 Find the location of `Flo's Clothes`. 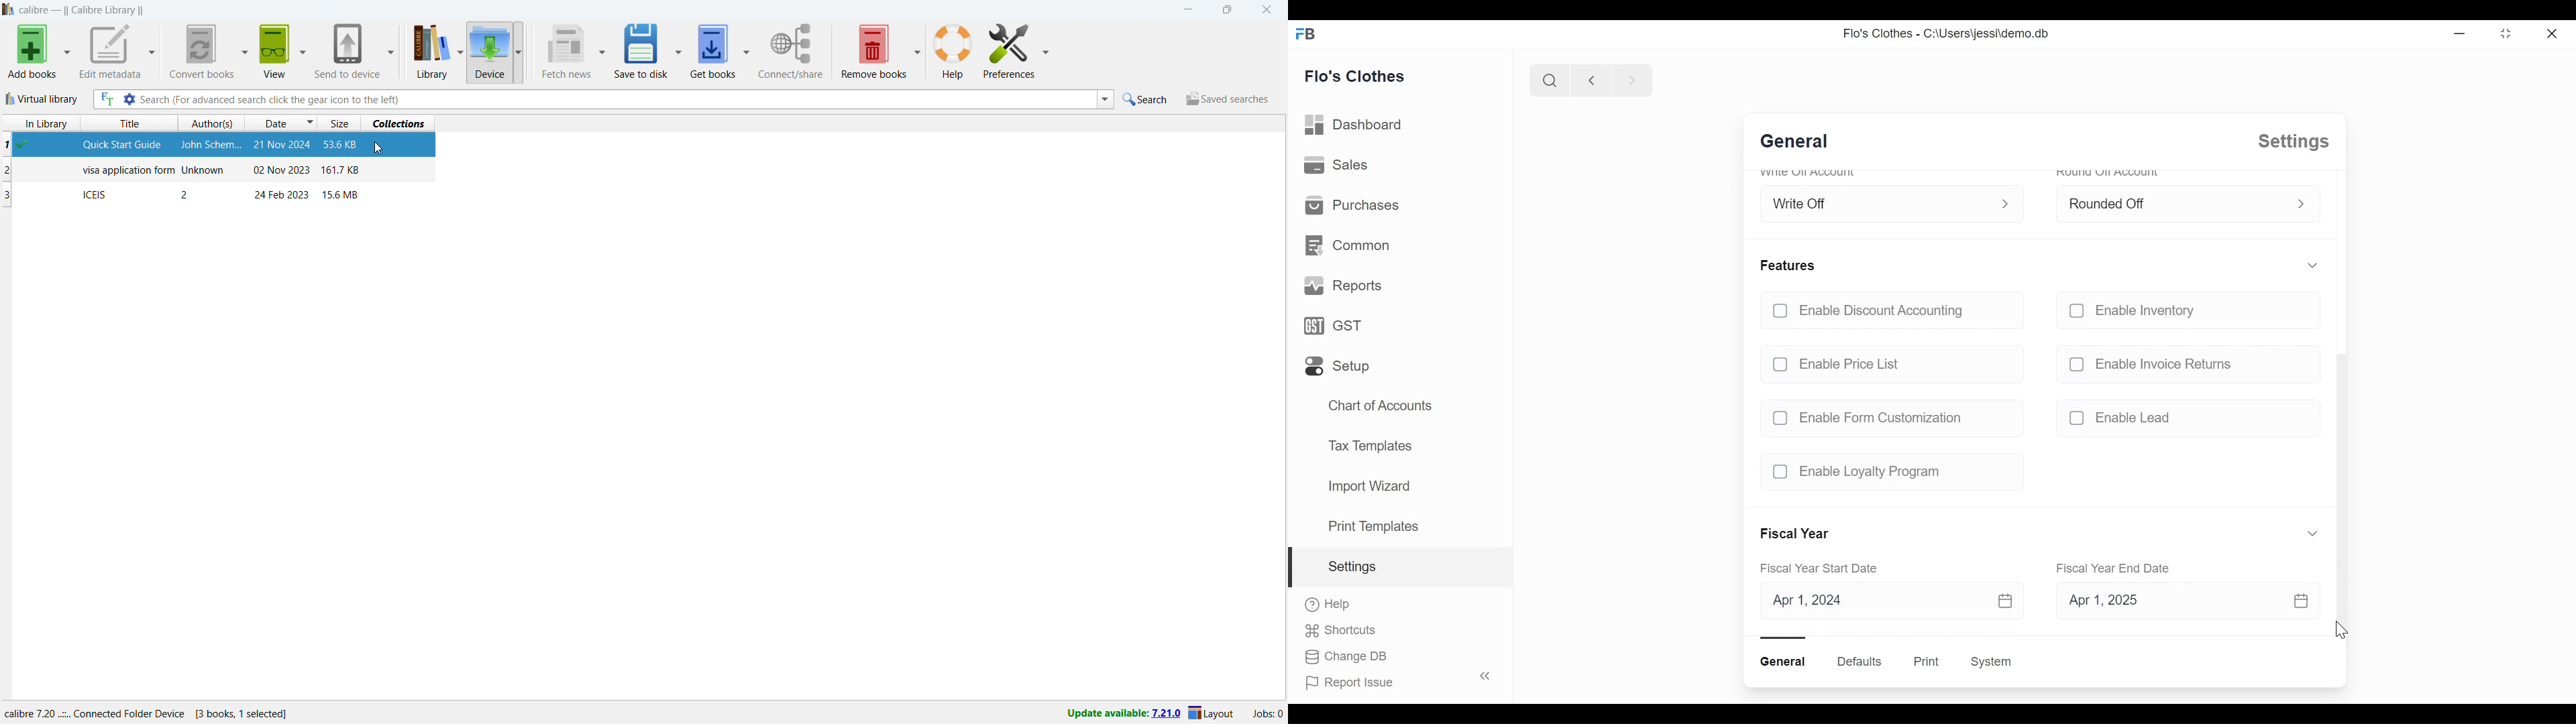

Flo's Clothes is located at coordinates (1355, 74).